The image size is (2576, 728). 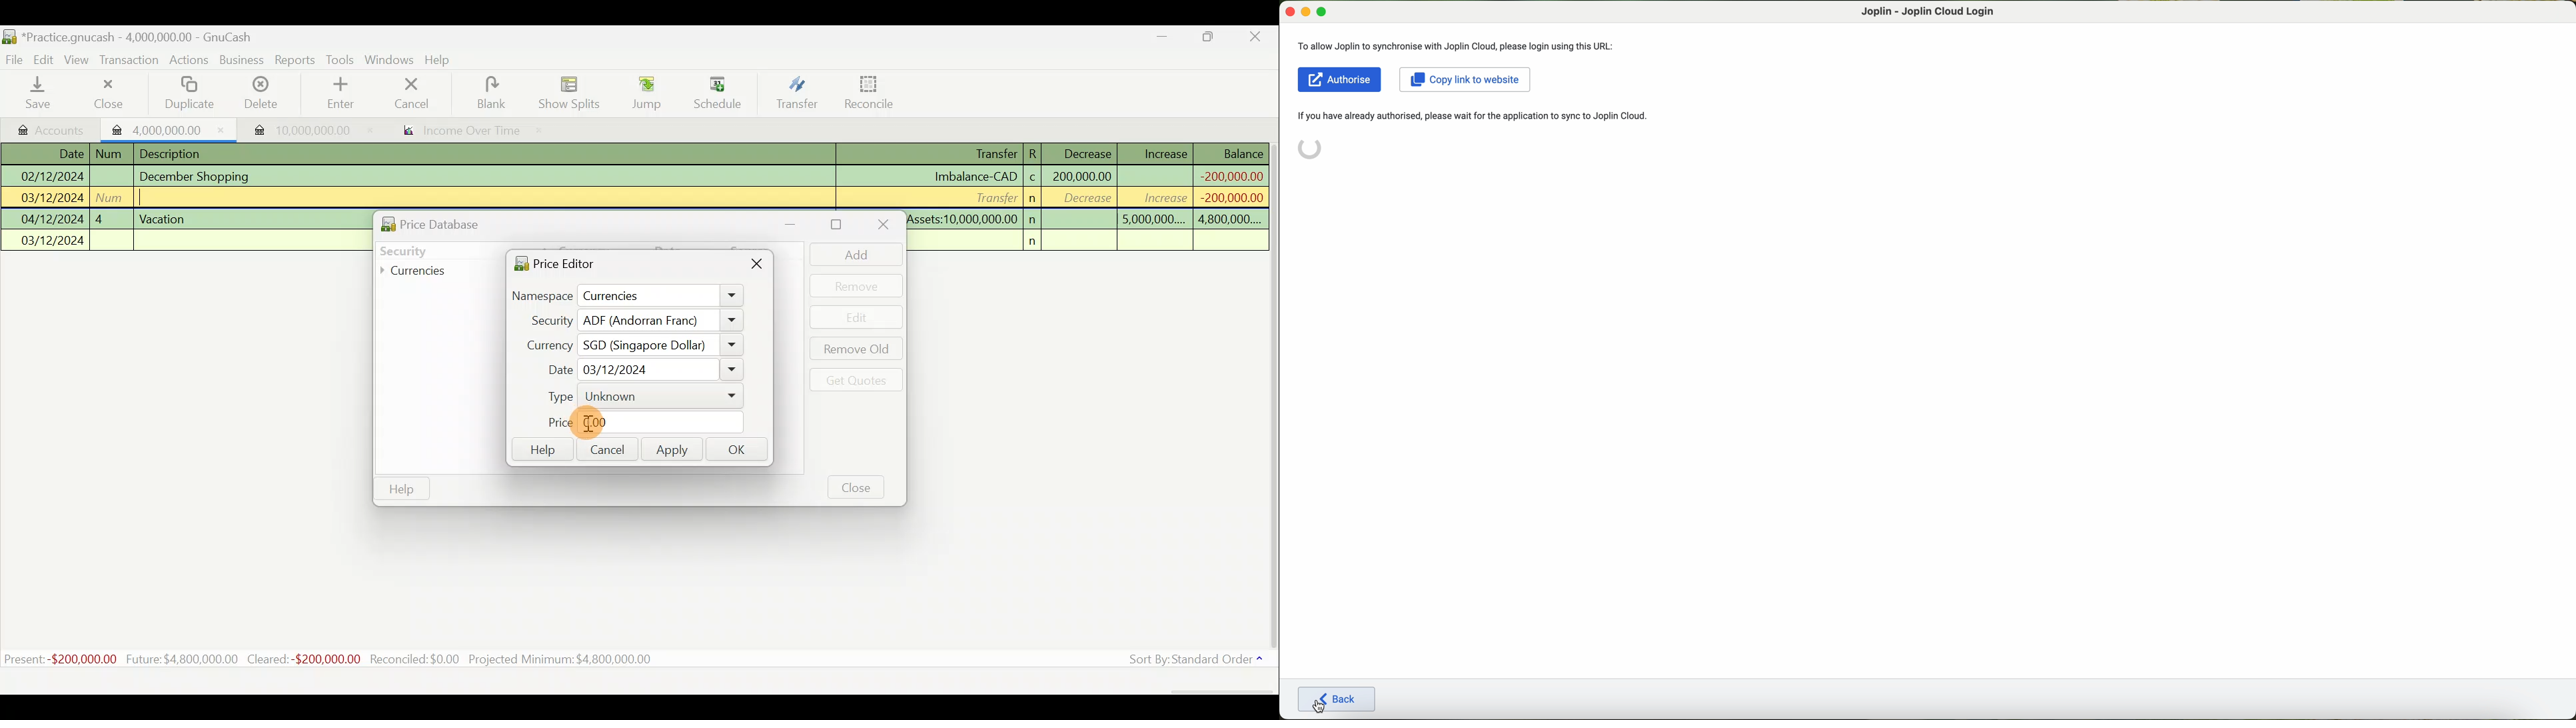 What do you see at coordinates (1228, 220) in the screenshot?
I see `4,800,000` at bounding box center [1228, 220].